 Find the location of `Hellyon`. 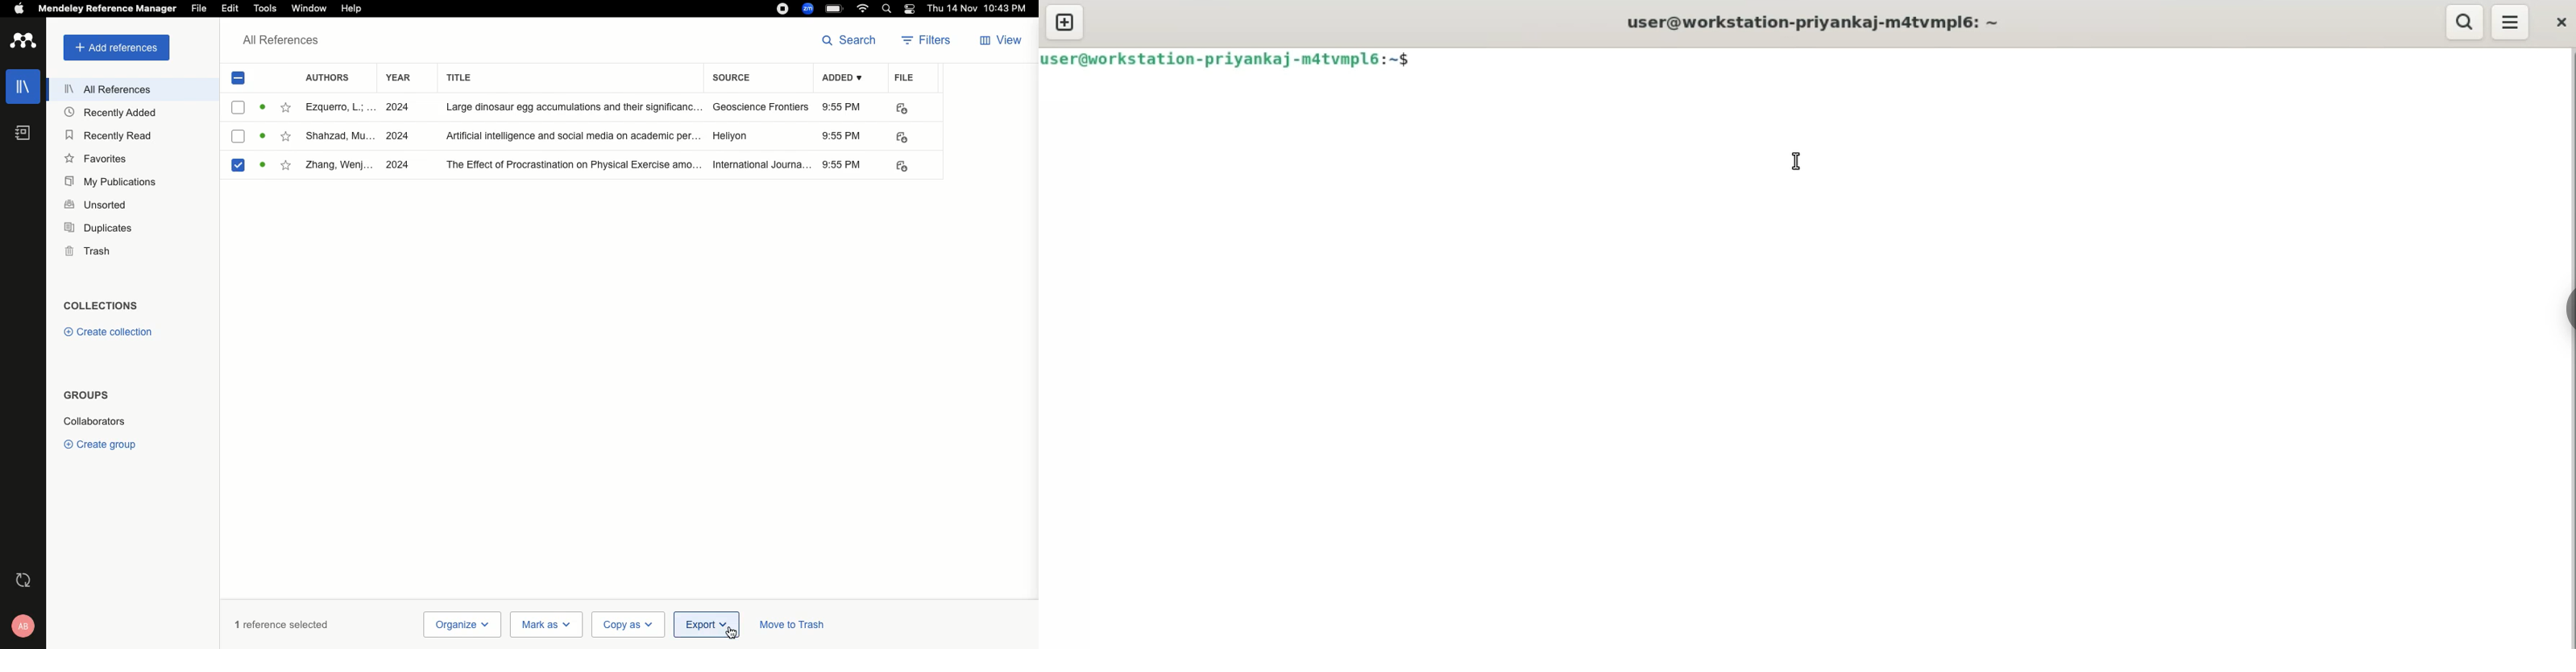

Hellyon is located at coordinates (732, 134).